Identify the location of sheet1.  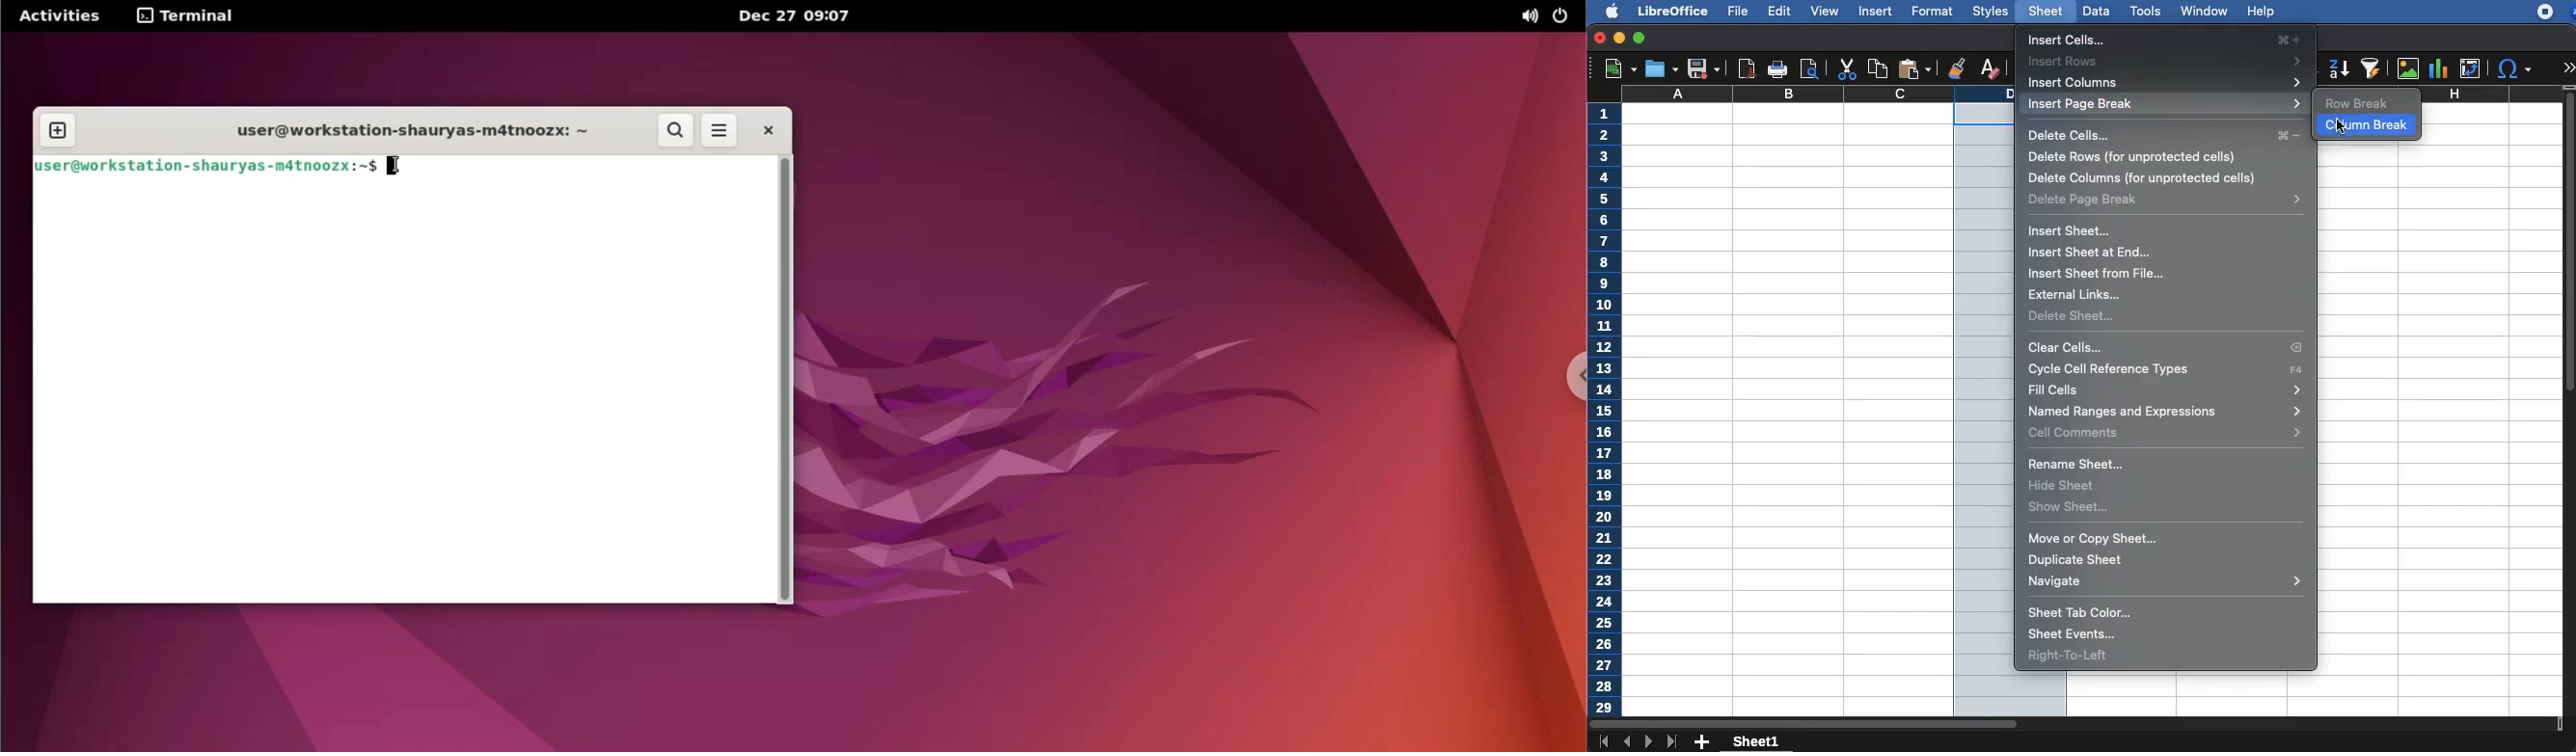
(1757, 742).